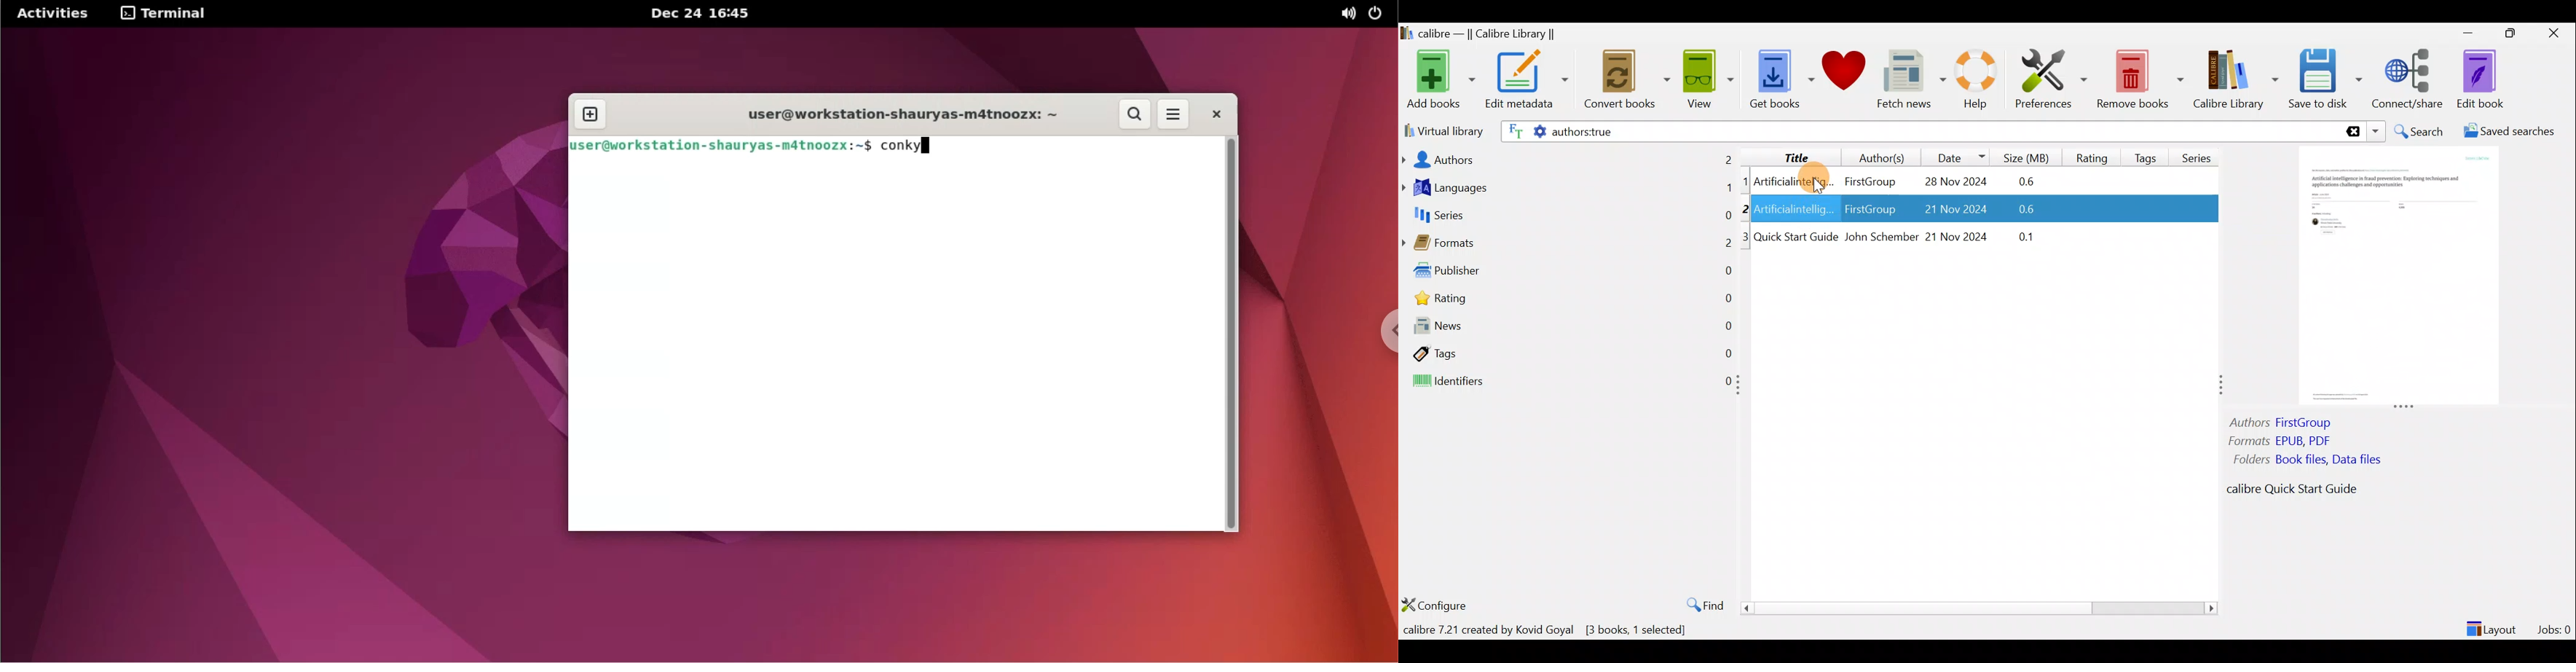  I want to click on Adjust column to the right, so click(2222, 386).